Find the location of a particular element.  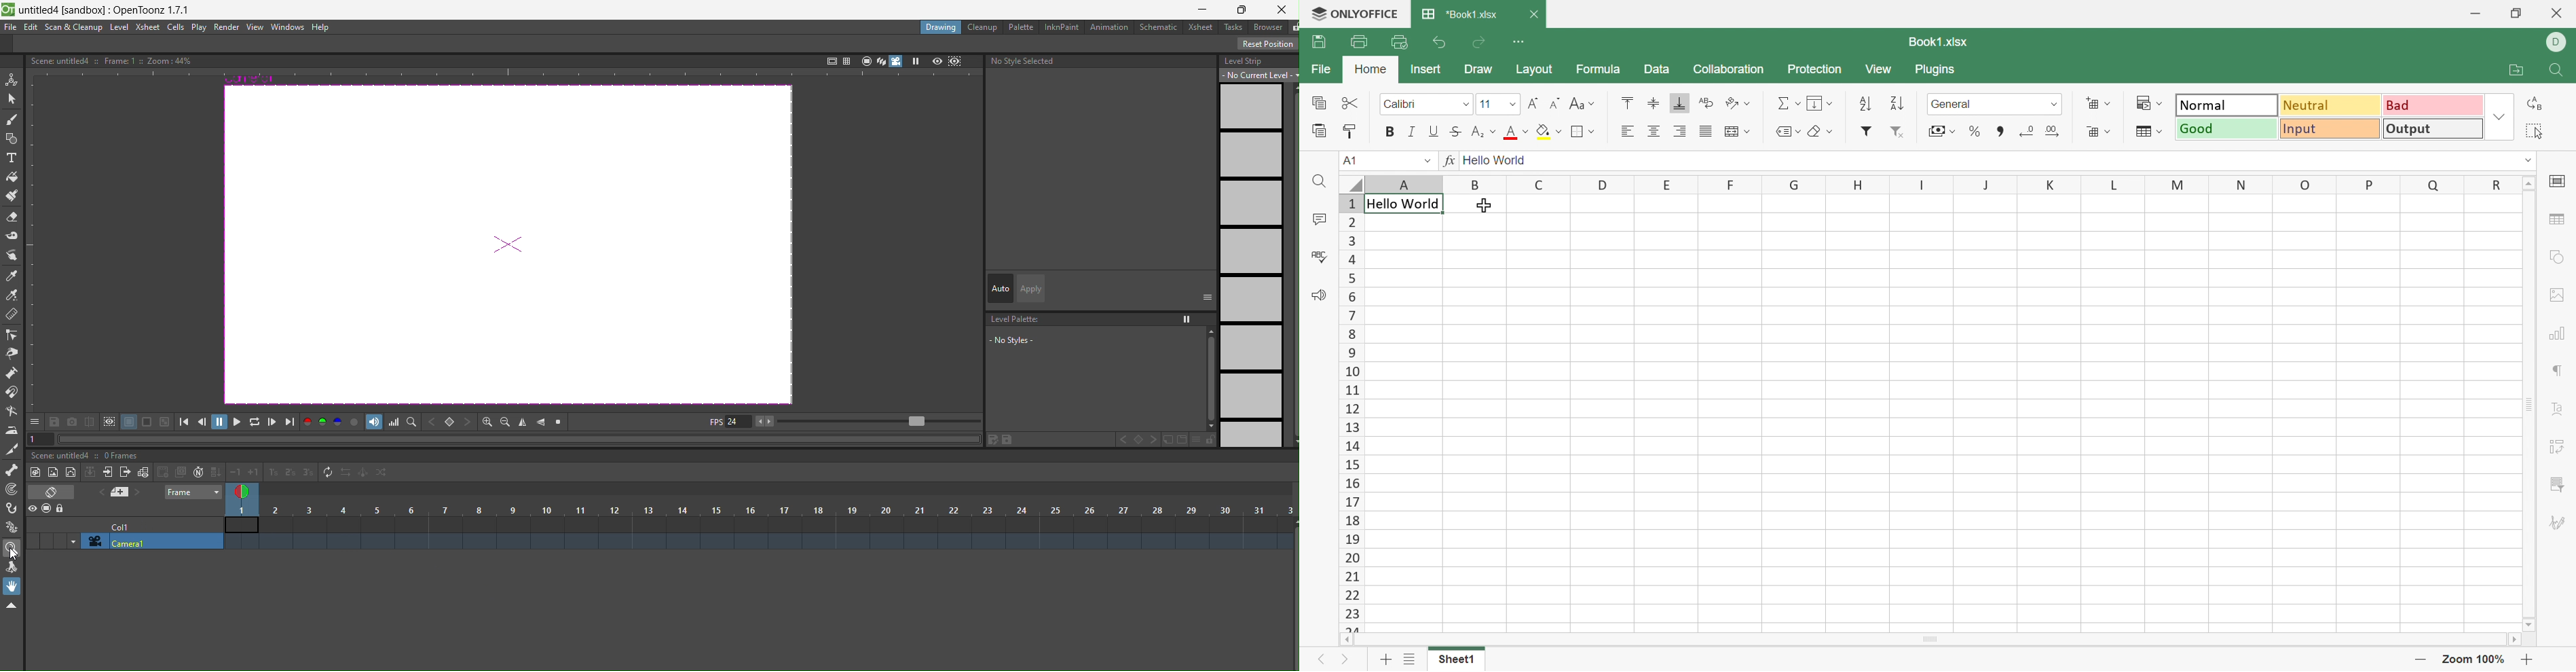

Data is located at coordinates (1656, 69).